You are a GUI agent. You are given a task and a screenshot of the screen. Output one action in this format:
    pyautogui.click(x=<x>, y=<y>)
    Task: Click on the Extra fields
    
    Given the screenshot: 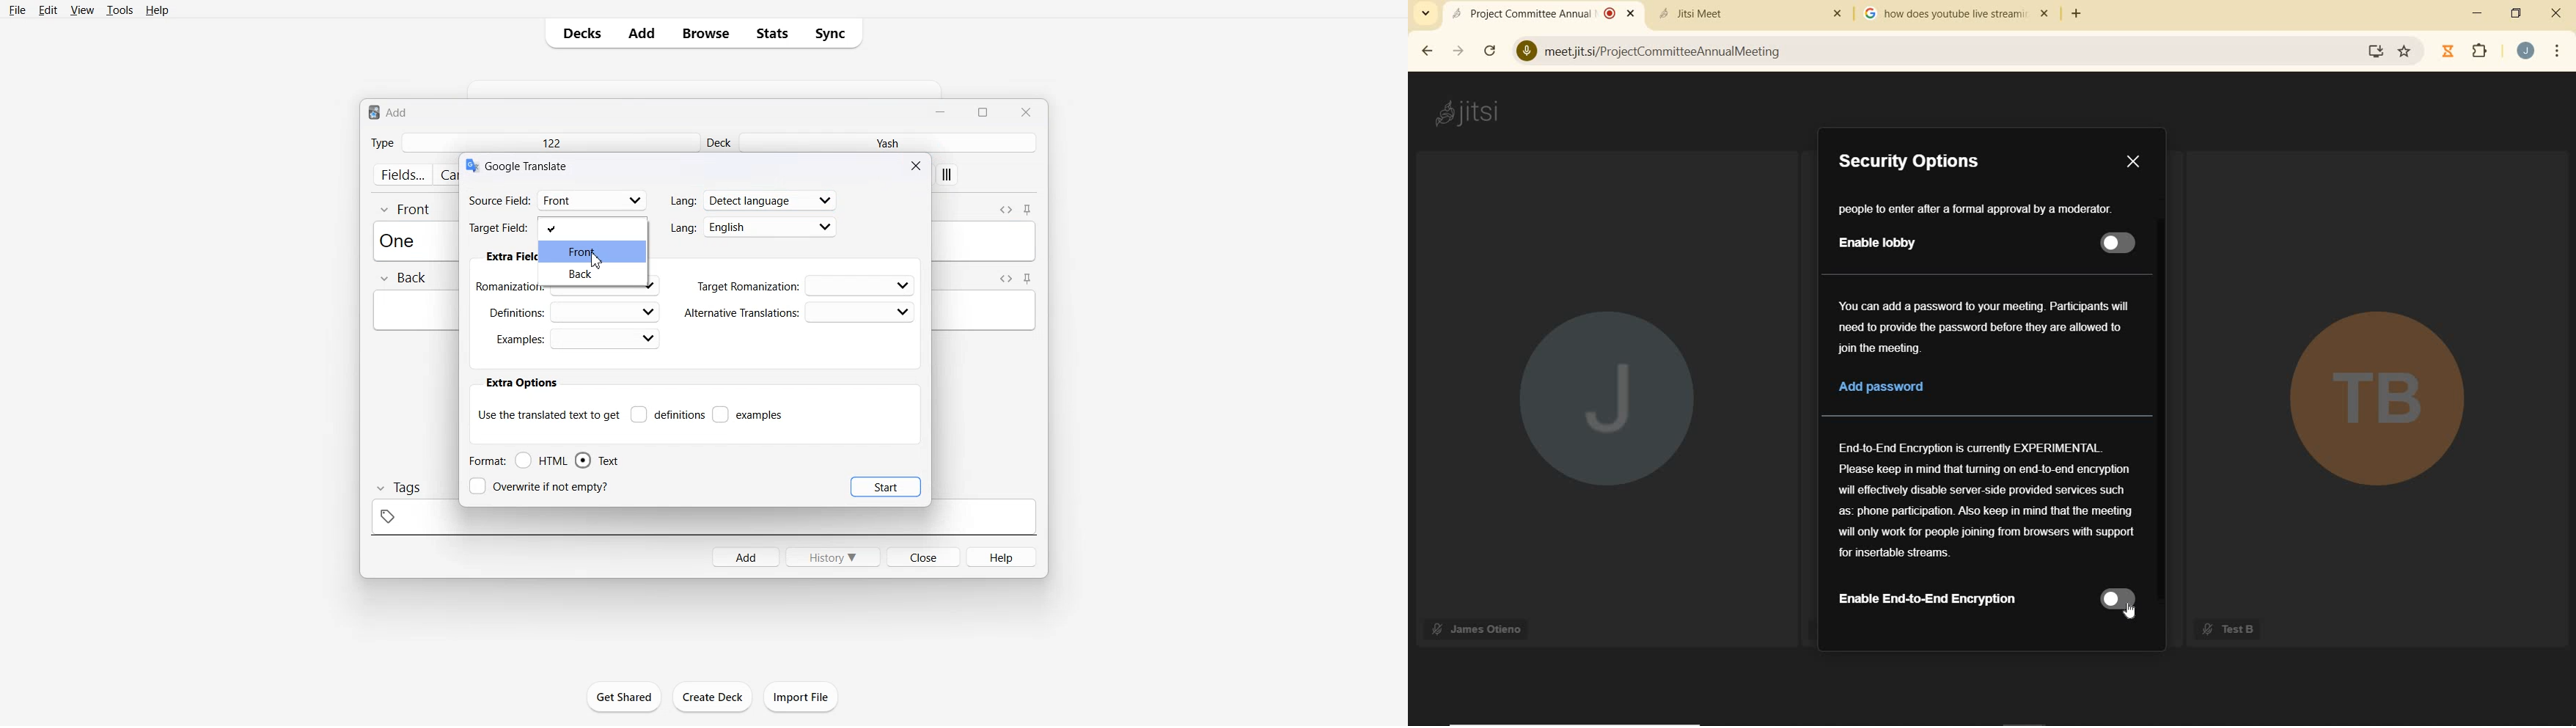 What is the action you would take?
    pyautogui.click(x=510, y=257)
    